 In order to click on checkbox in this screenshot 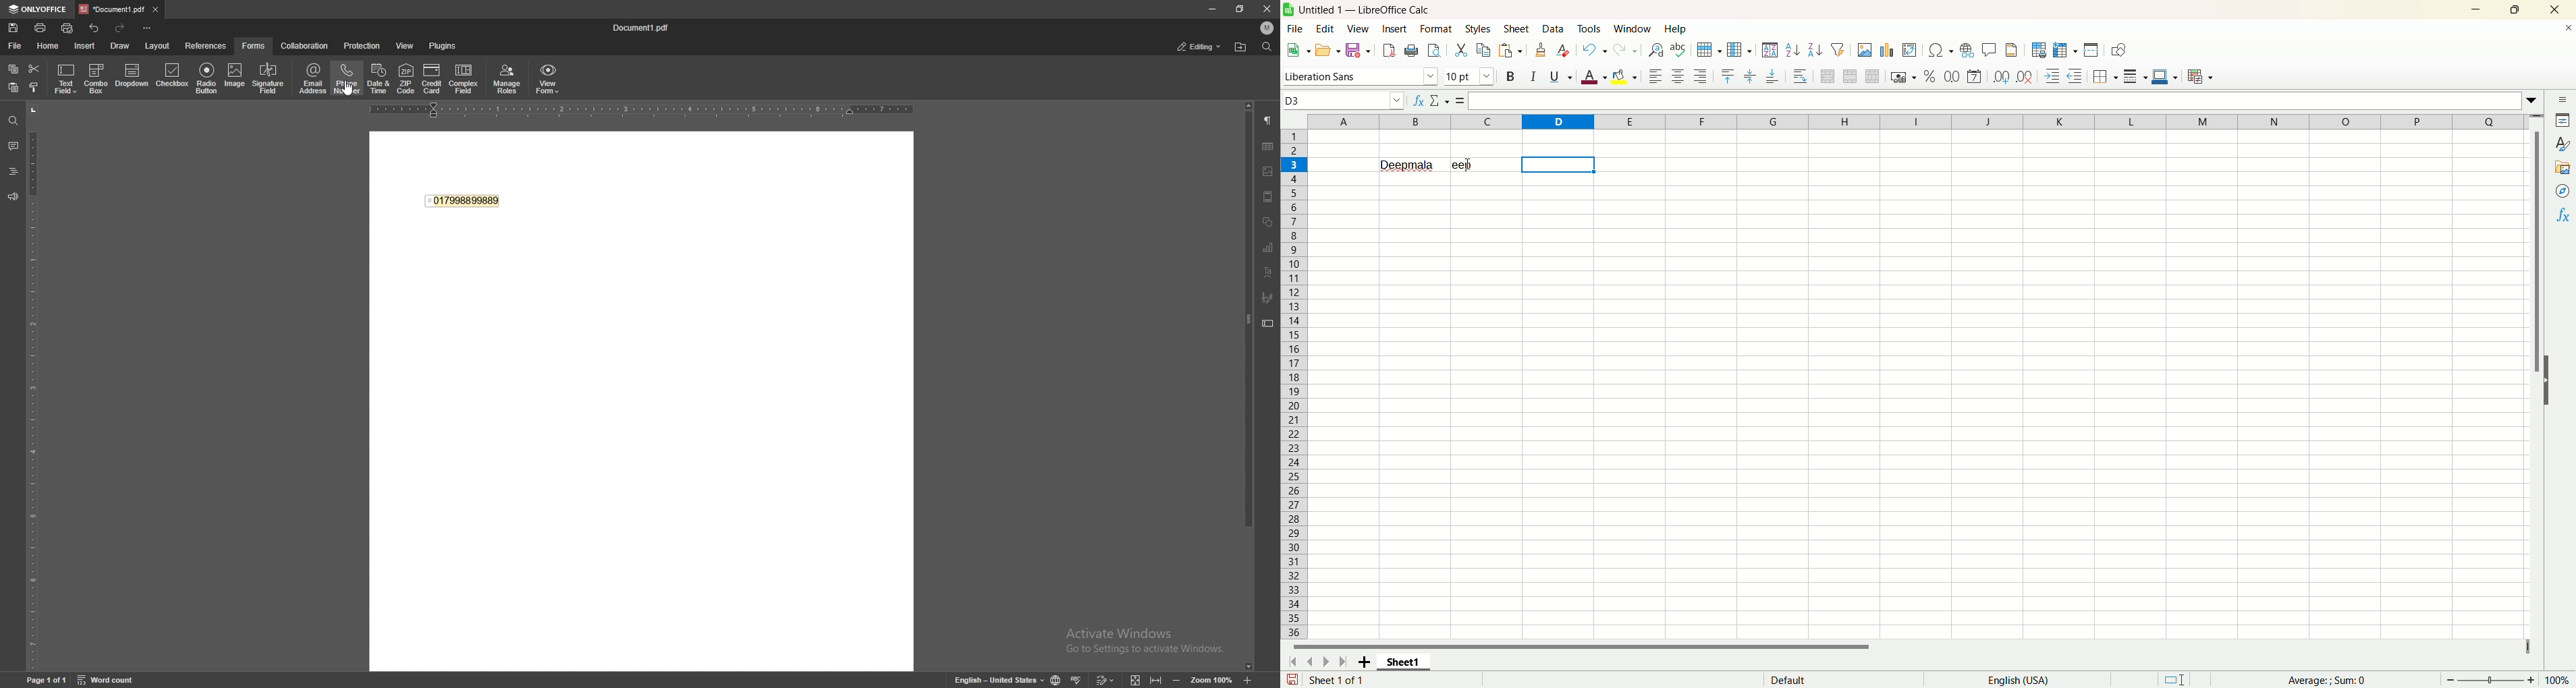, I will do `click(173, 77)`.